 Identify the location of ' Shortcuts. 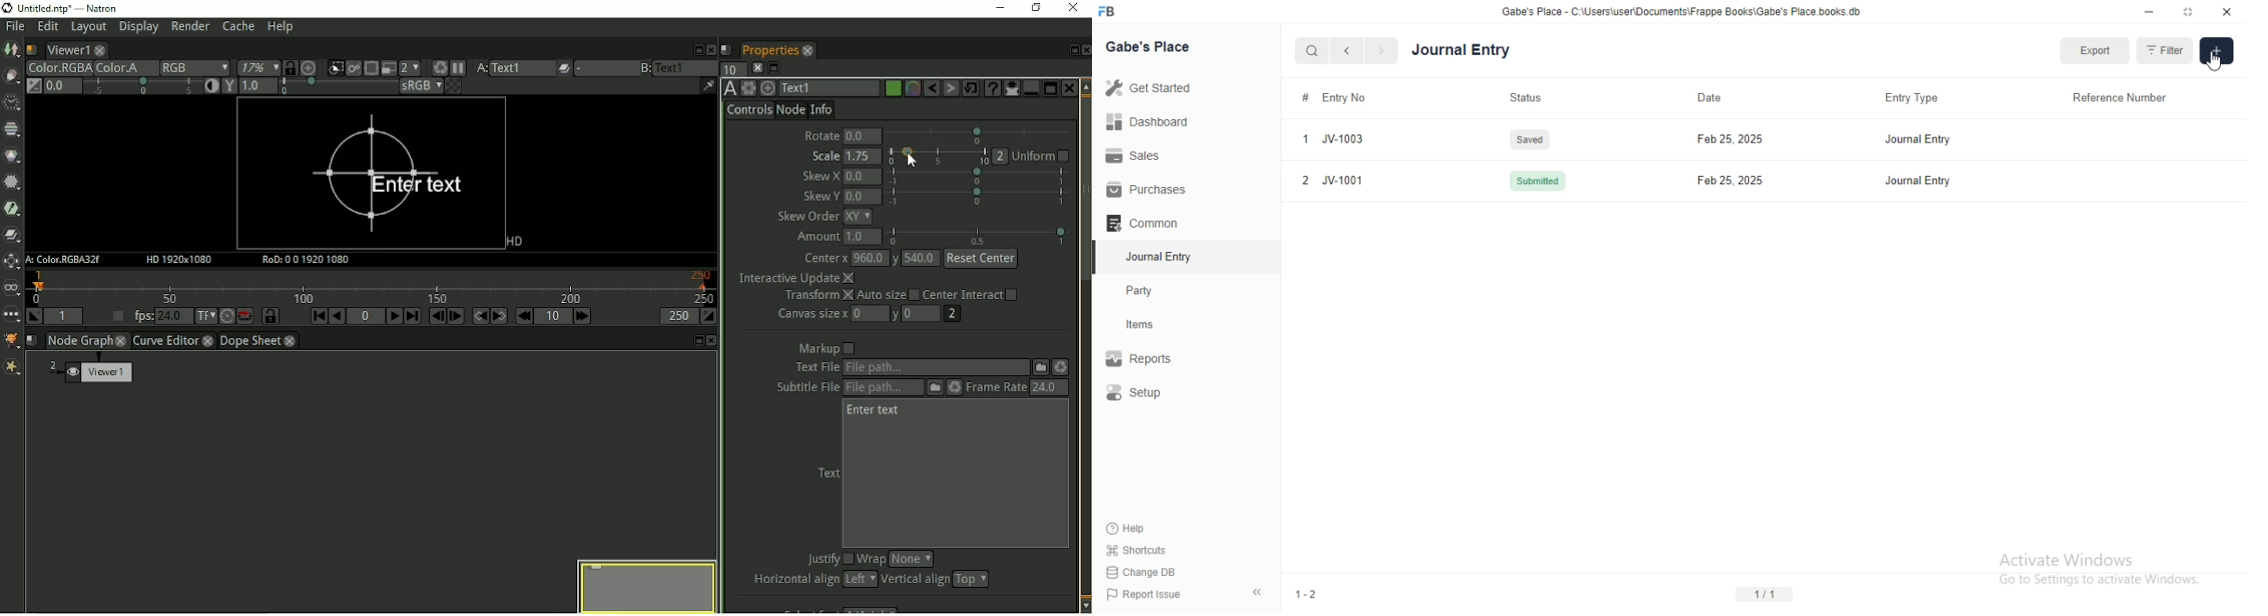
(1137, 549).